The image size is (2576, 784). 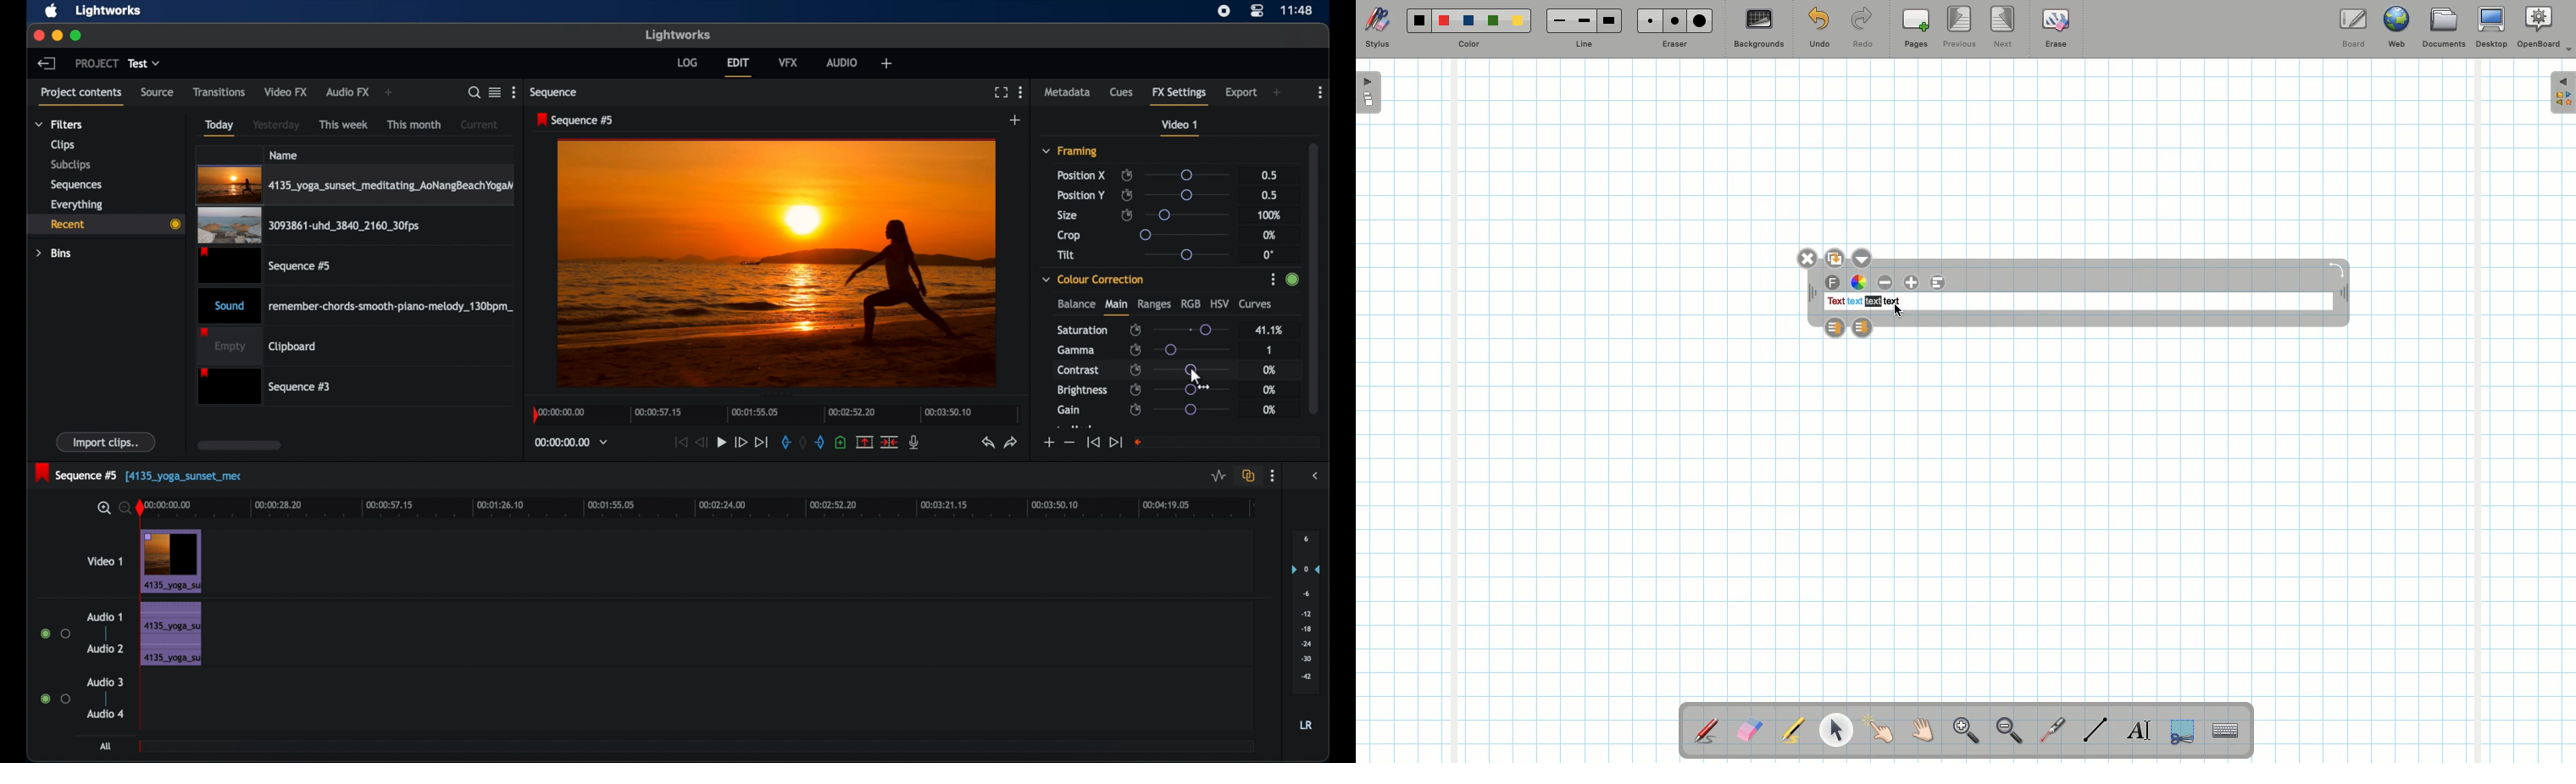 What do you see at coordinates (1854, 302) in the screenshot?
I see `text` at bounding box center [1854, 302].